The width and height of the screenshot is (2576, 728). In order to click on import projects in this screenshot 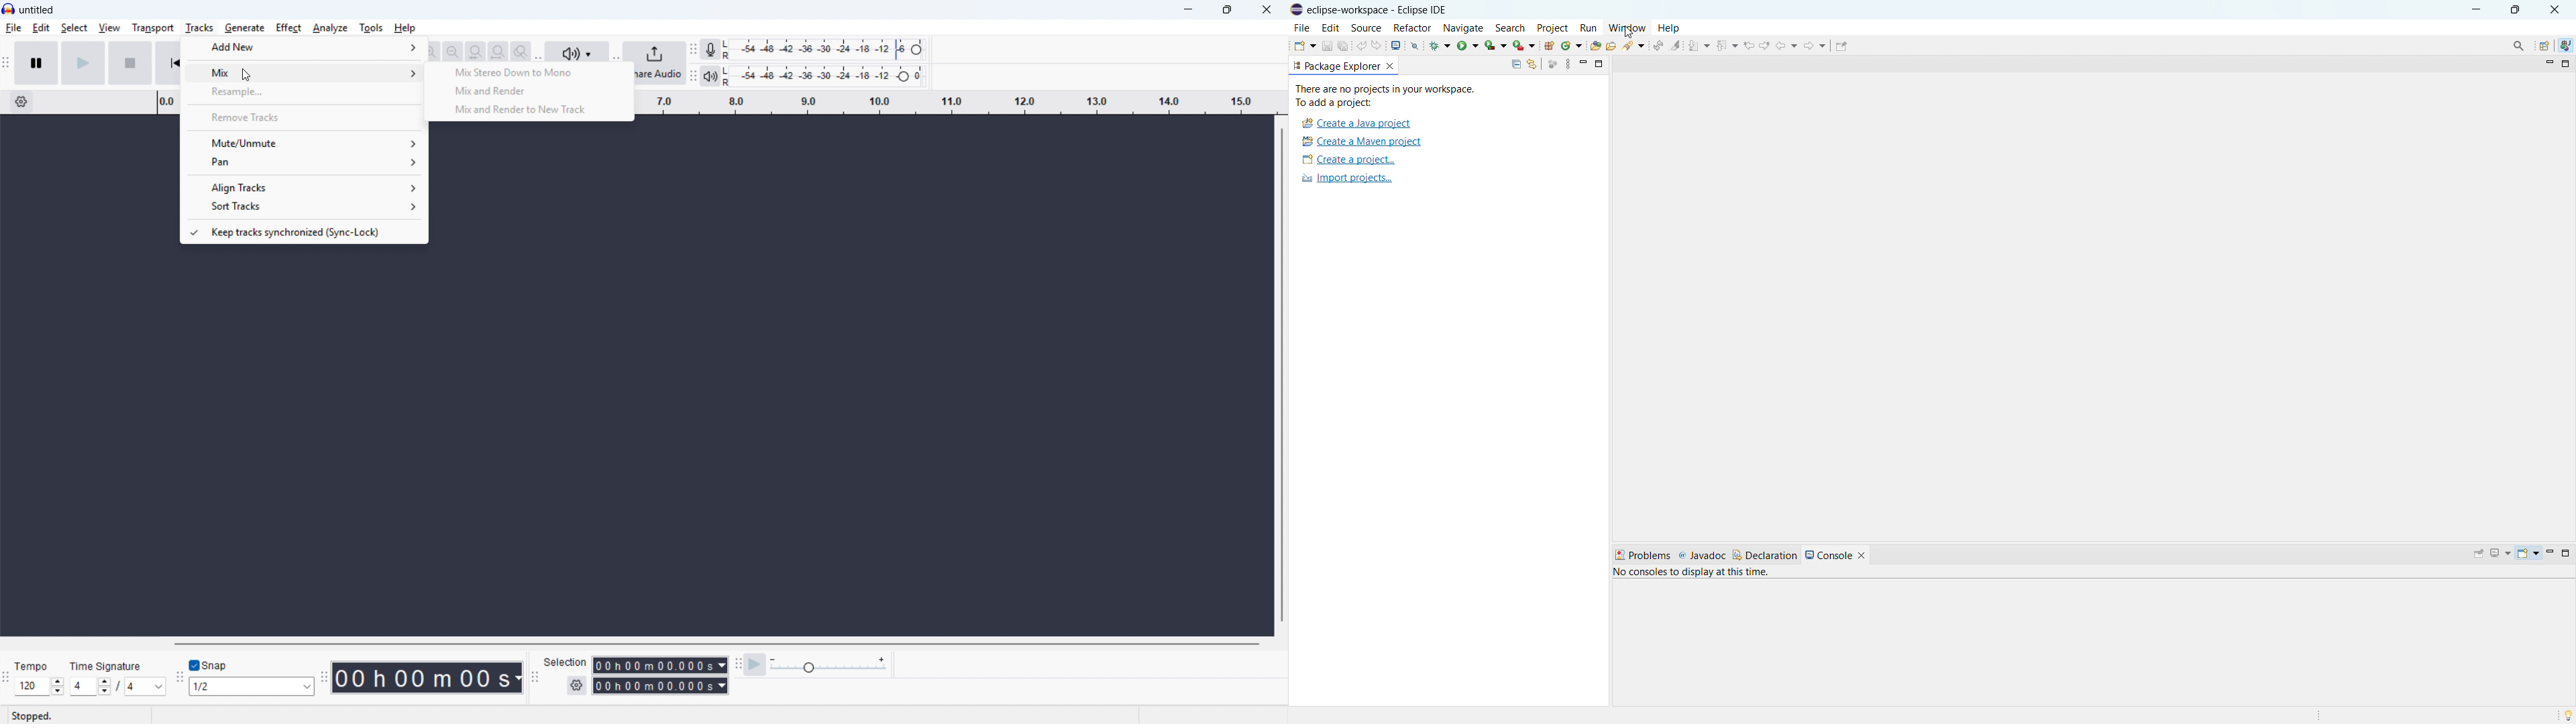, I will do `click(1346, 178)`.